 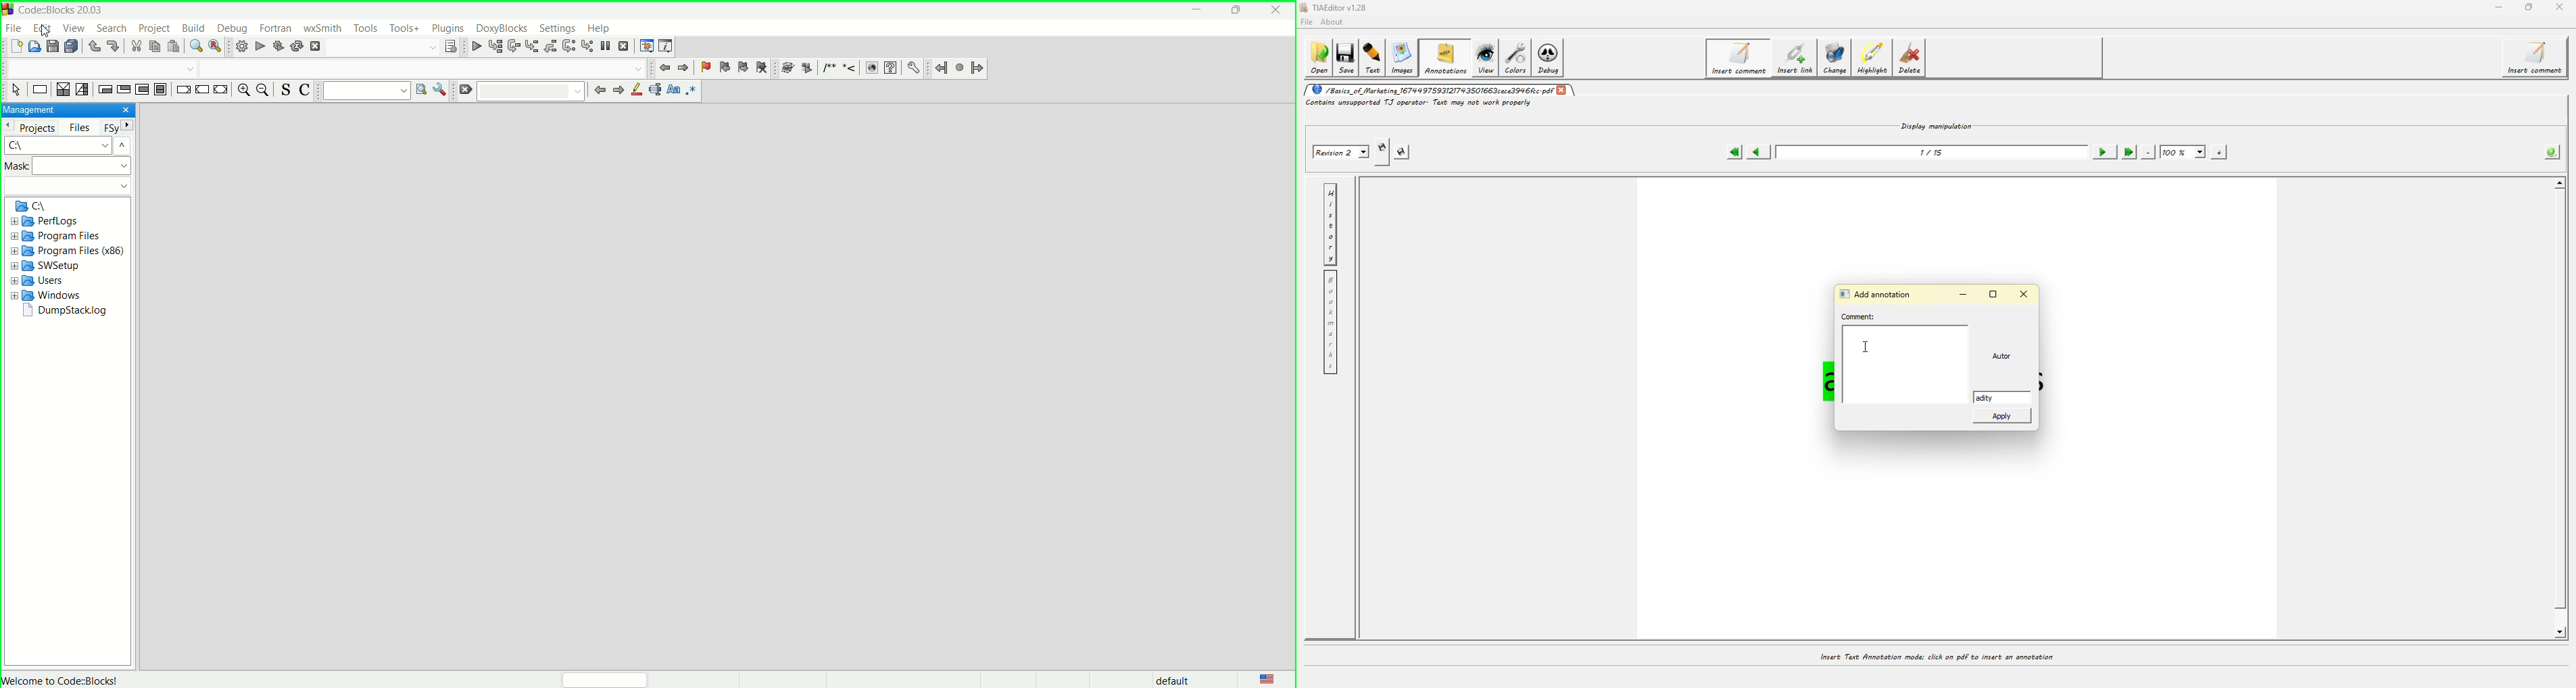 I want to click on next instruction, so click(x=568, y=46).